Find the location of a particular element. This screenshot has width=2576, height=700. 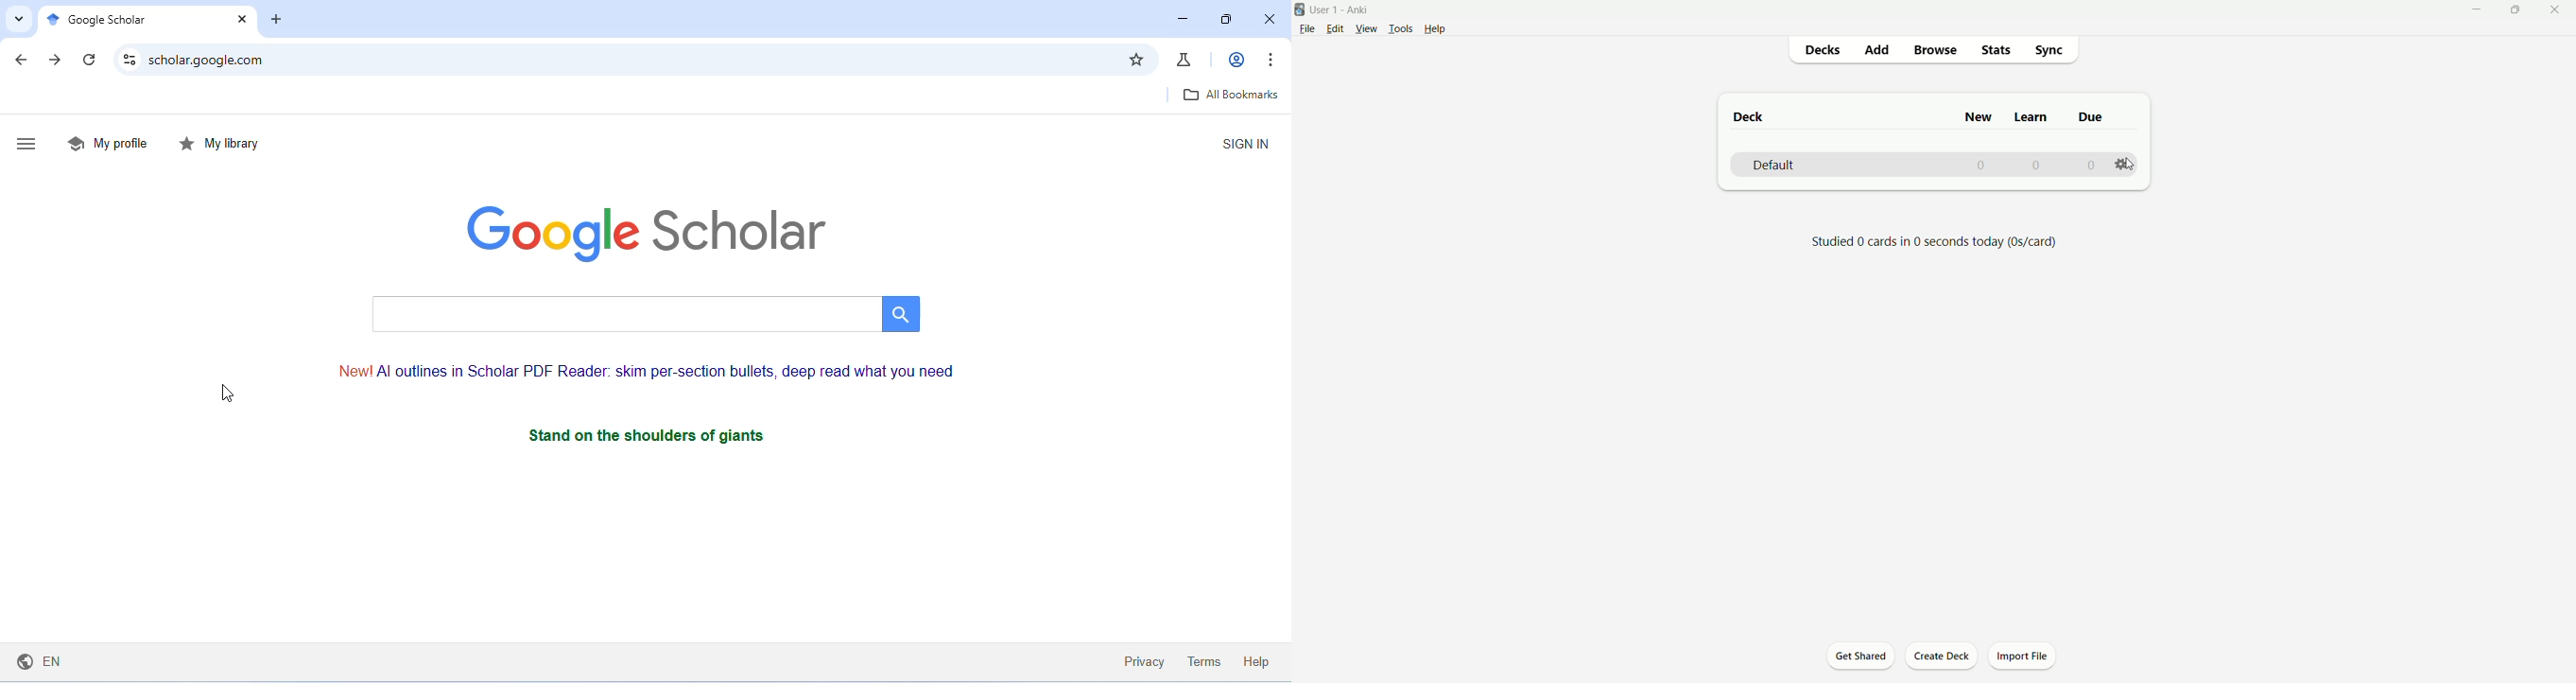

logo is located at coordinates (1300, 10).